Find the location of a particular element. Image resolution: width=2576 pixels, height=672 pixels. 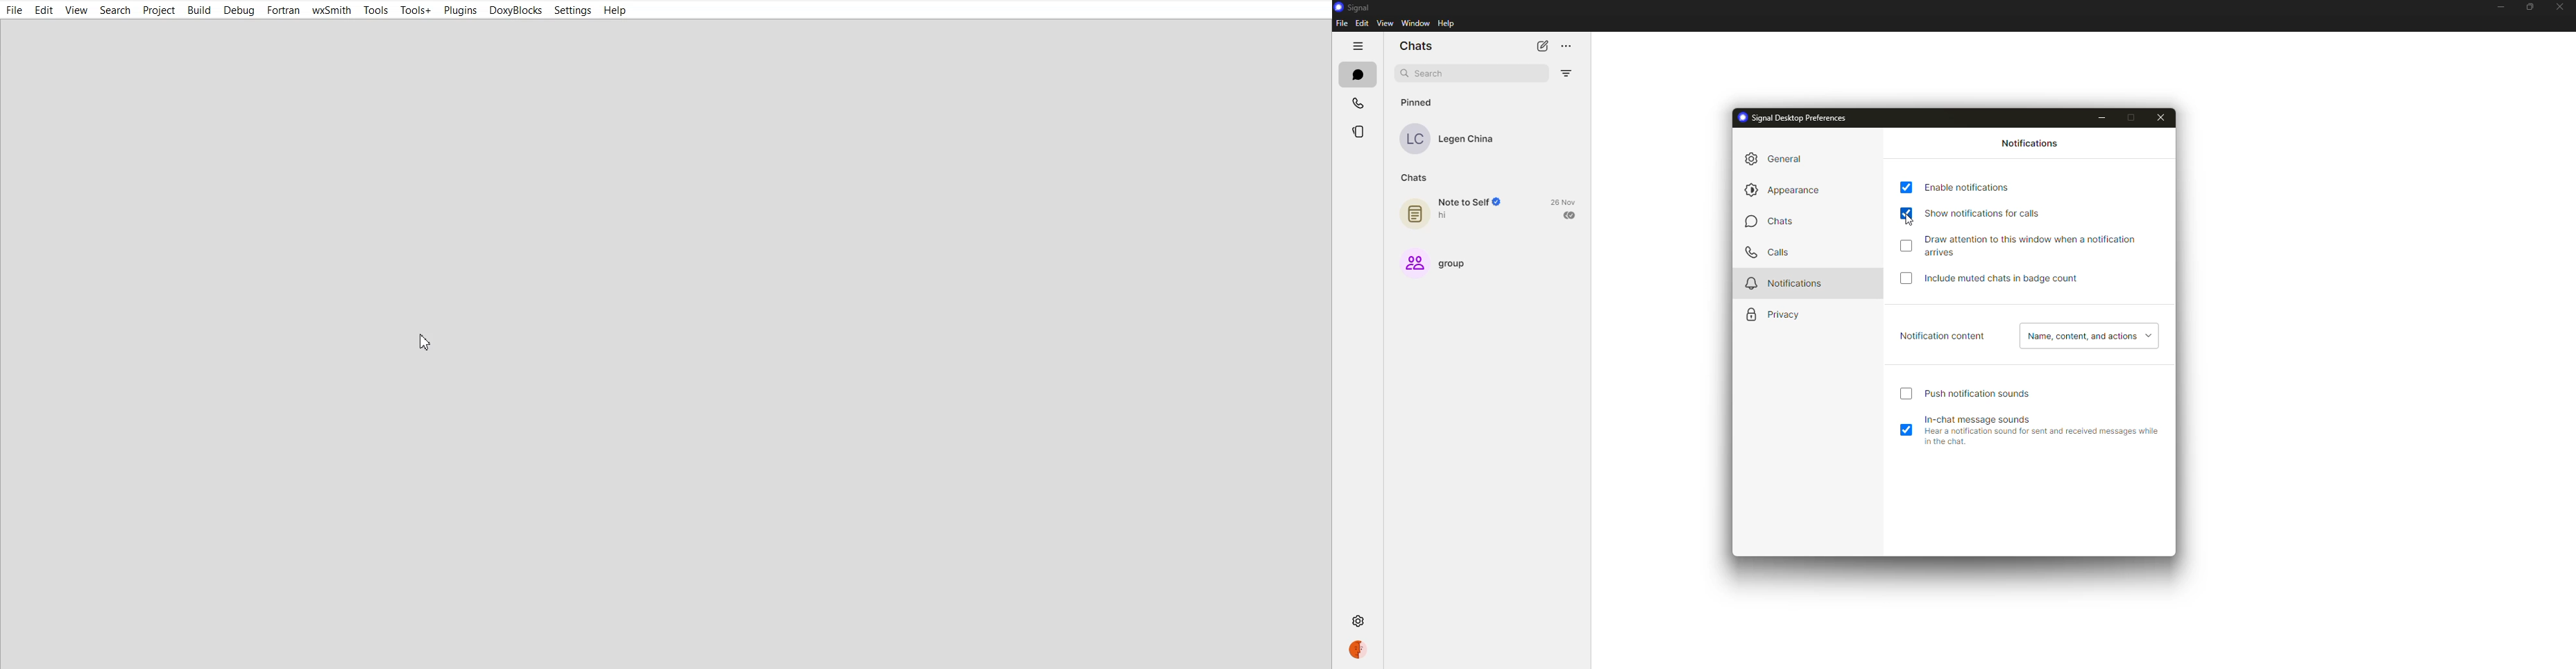

enable notifications is located at coordinates (1970, 187).